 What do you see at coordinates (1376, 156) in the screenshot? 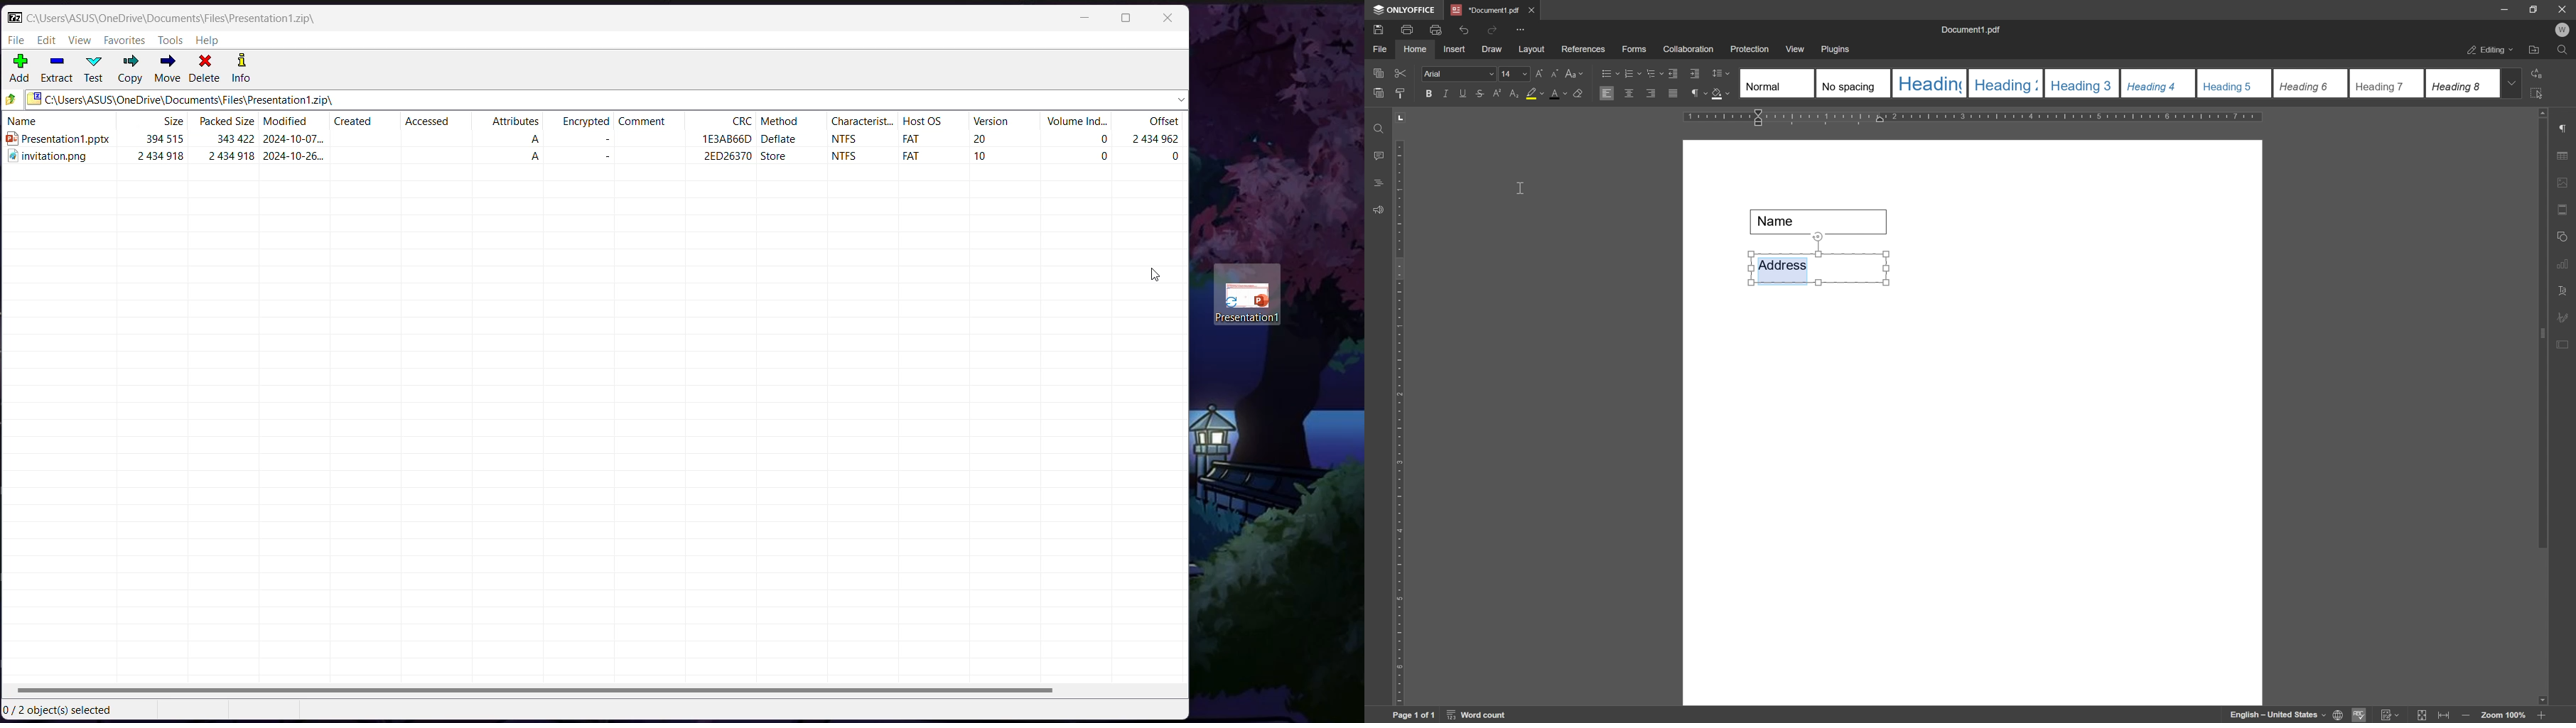
I see `comments` at bounding box center [1376, 156].